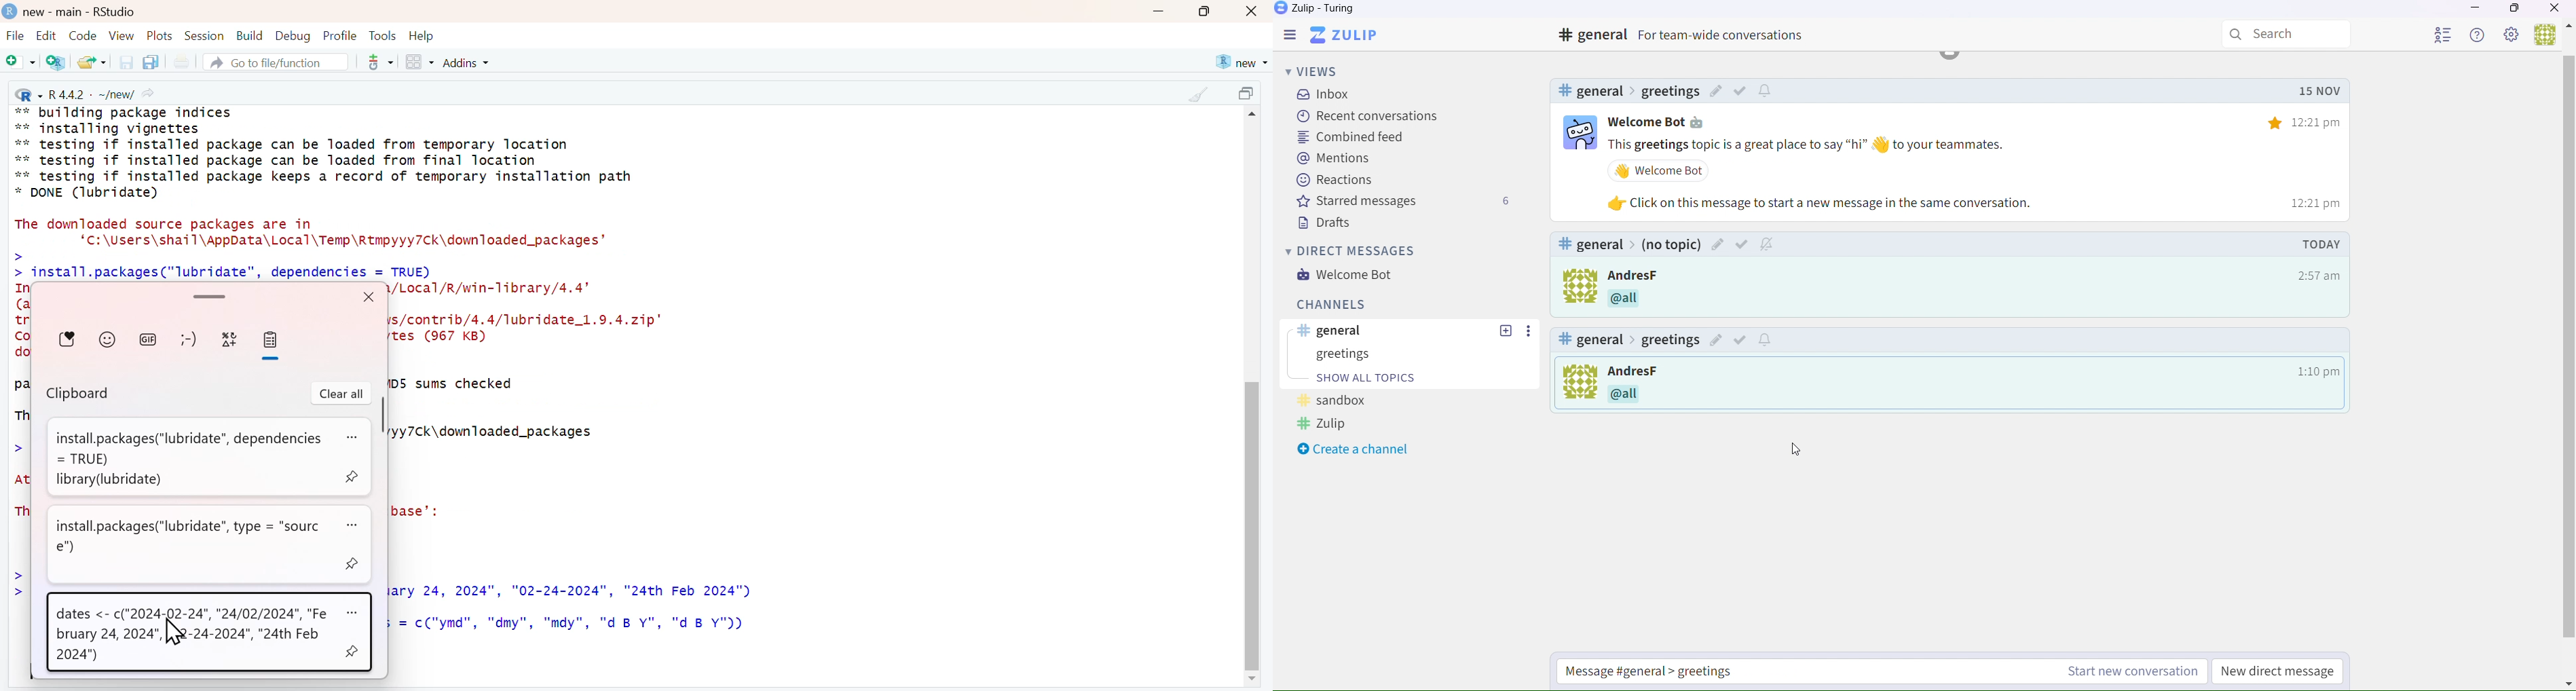 The width and height of the screenshot is (2576, 700). Describe the element at coordinates (354, 476) in the screenshot. I see `pin` at that location.